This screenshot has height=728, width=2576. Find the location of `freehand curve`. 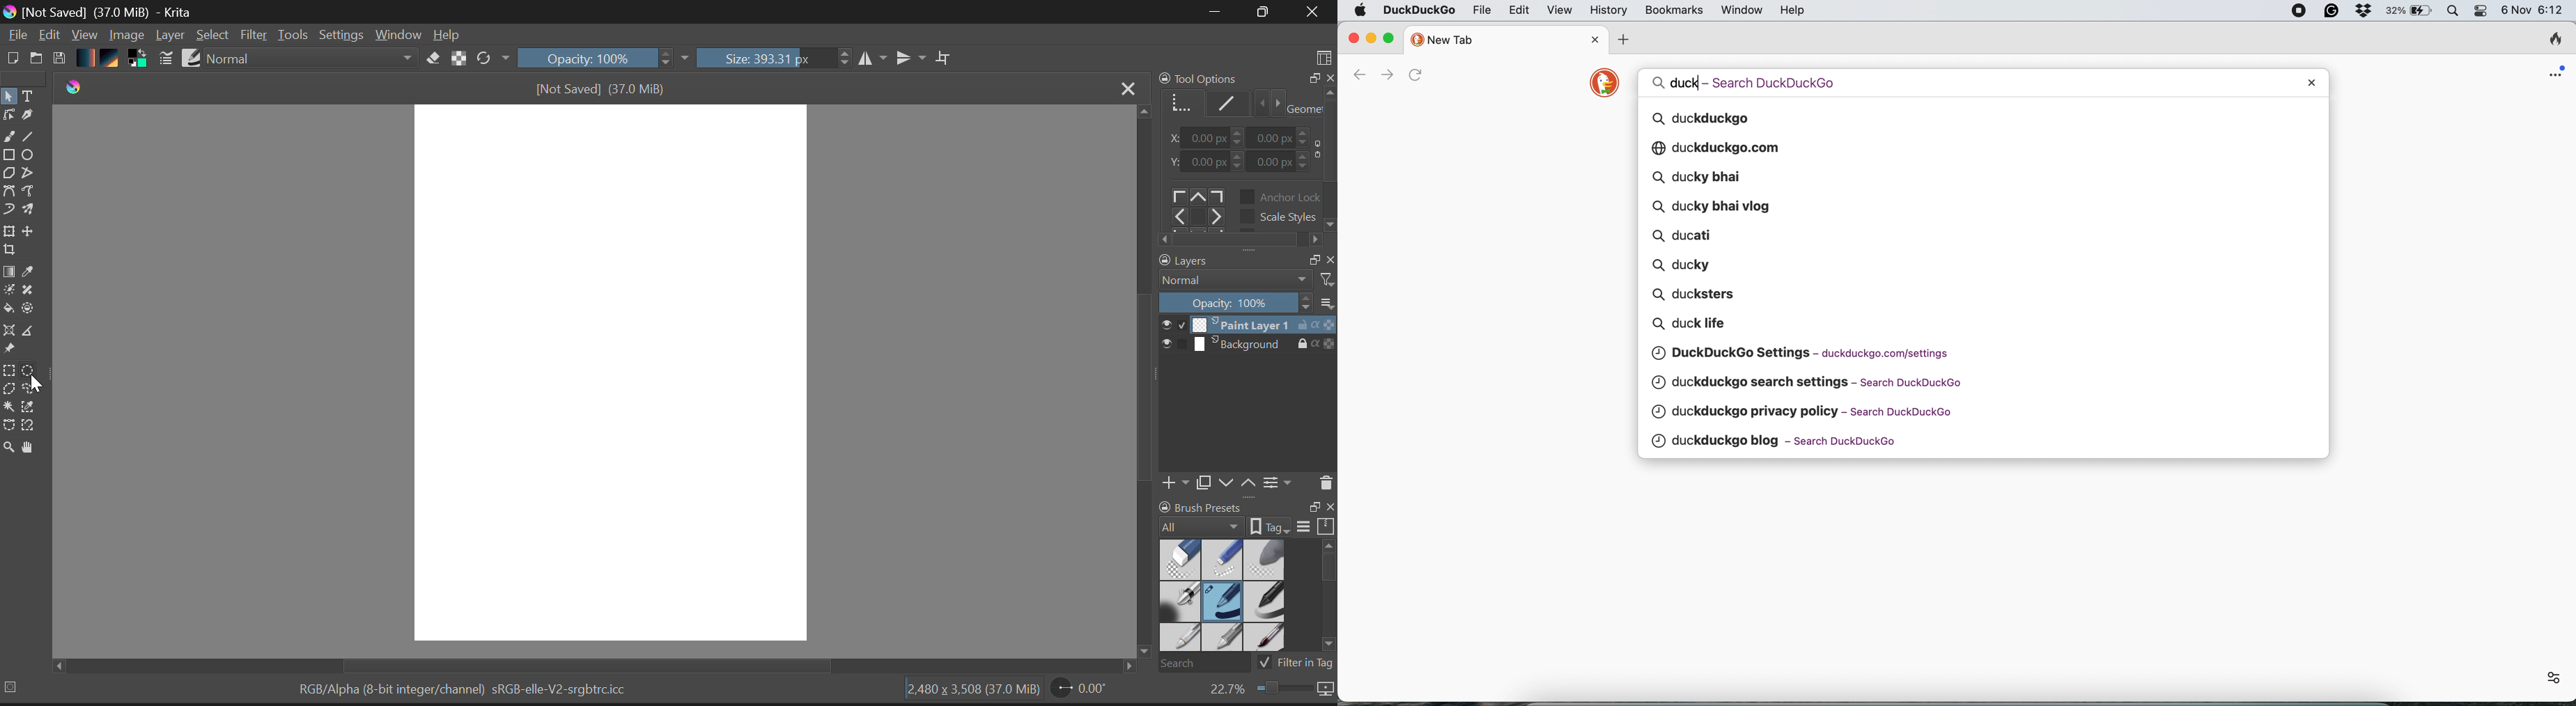

freehand curve is located at coordinates (11, 138).